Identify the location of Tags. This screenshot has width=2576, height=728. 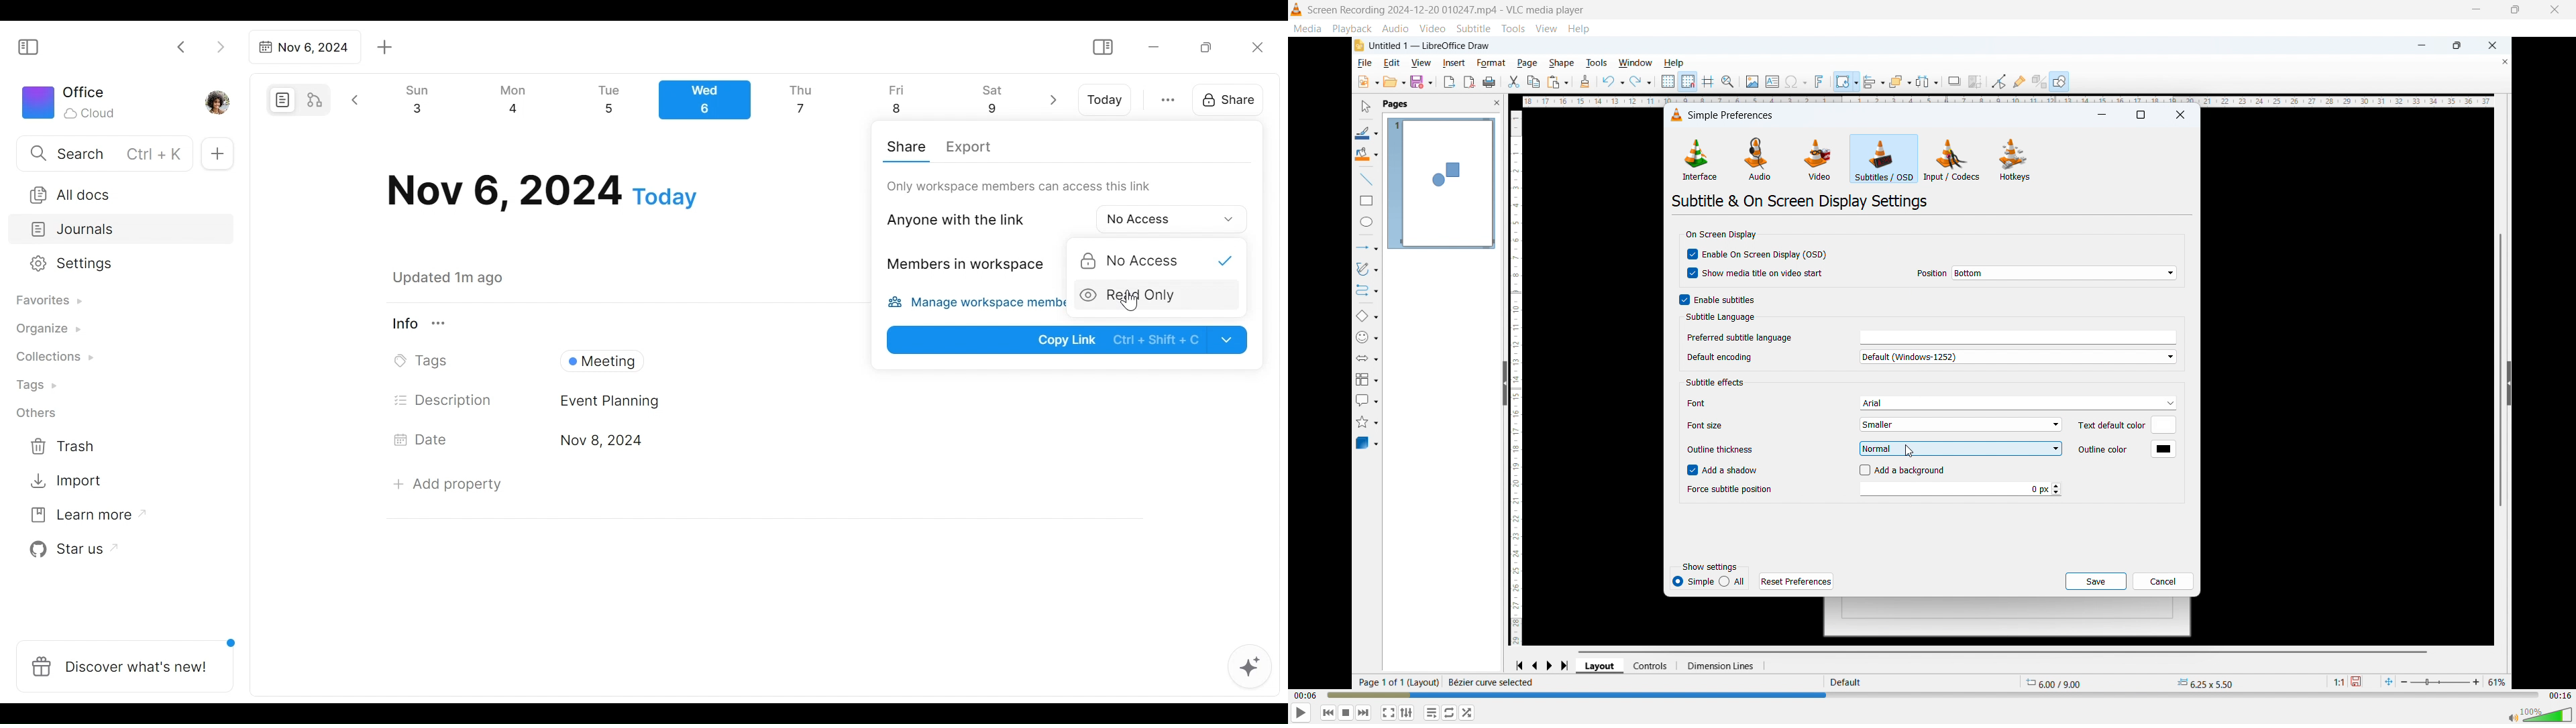
(425, 361).